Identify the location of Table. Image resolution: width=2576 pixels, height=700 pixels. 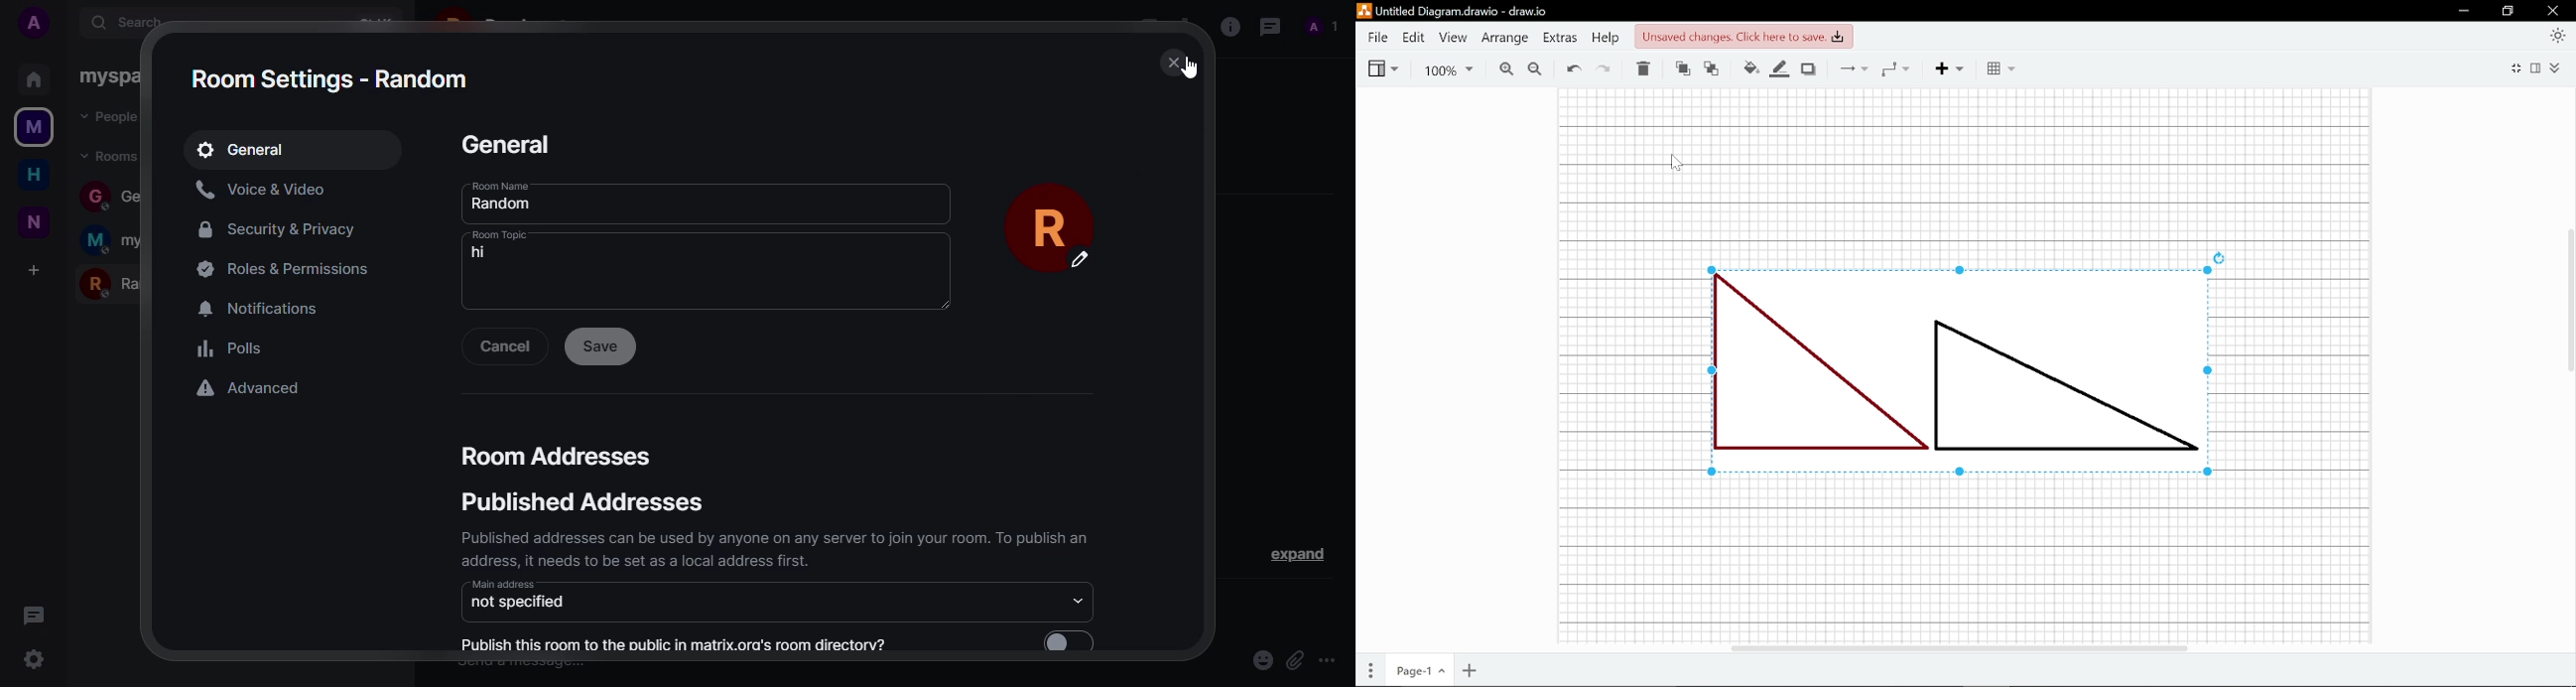
(1998, 68).